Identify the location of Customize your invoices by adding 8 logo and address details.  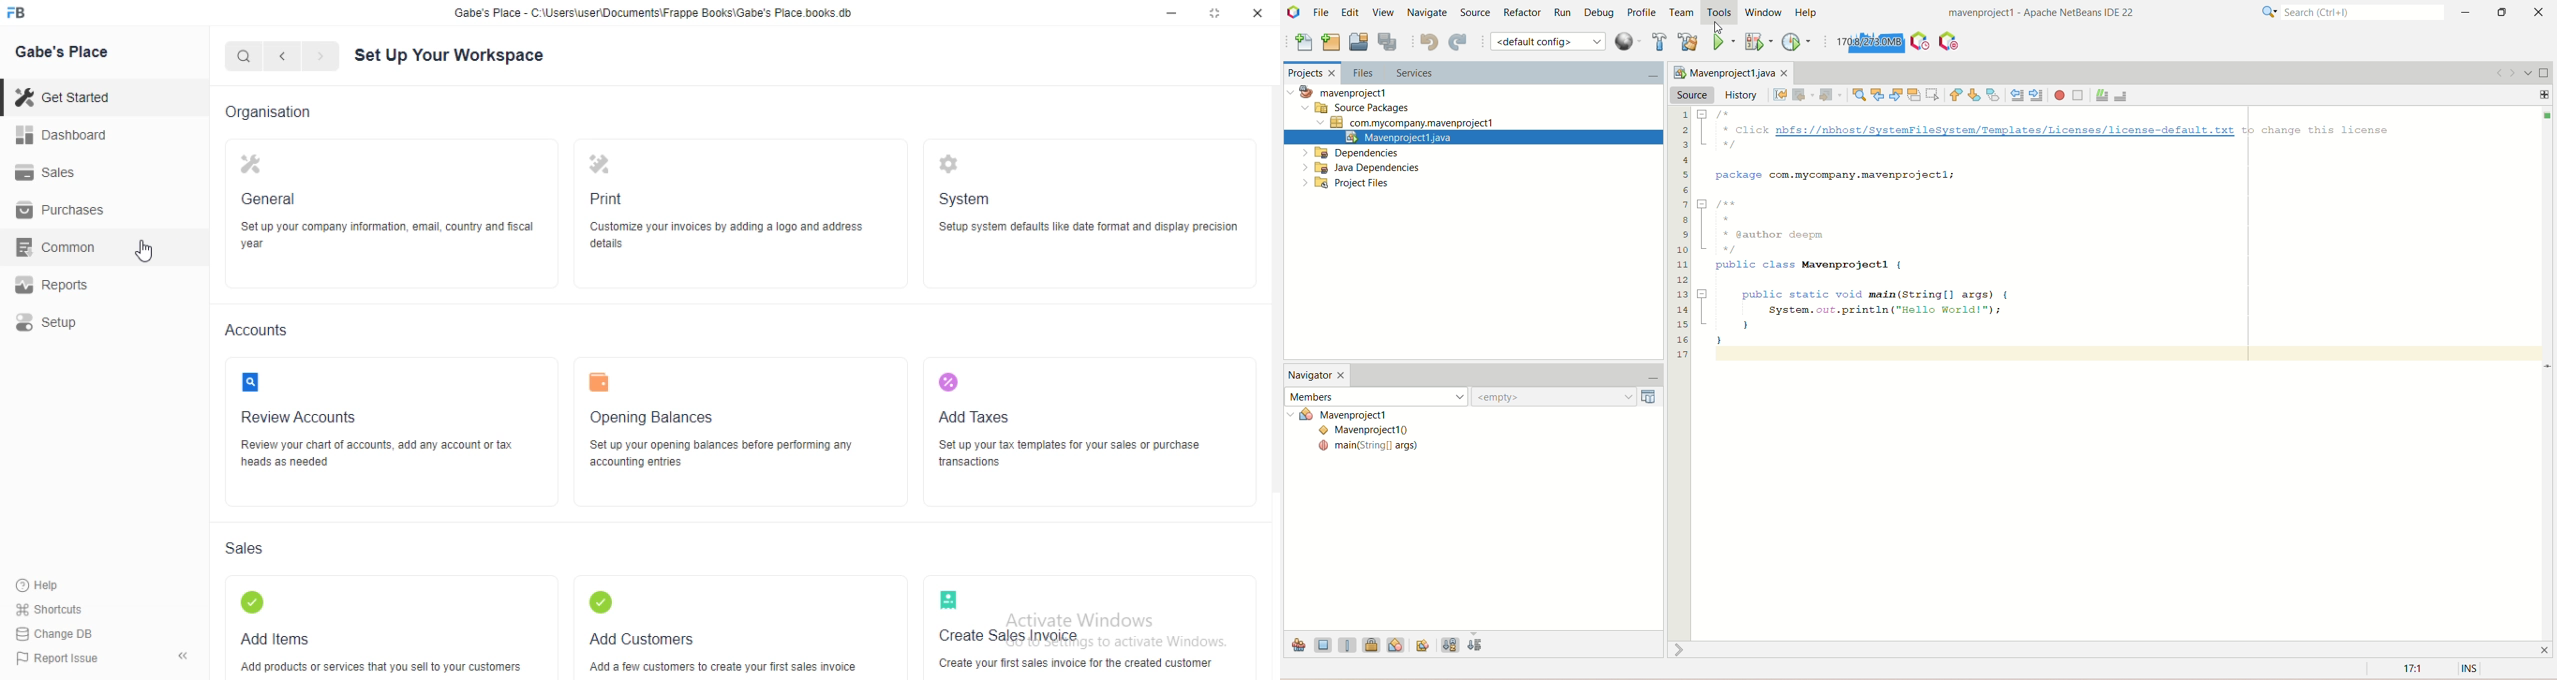
(728, 236).